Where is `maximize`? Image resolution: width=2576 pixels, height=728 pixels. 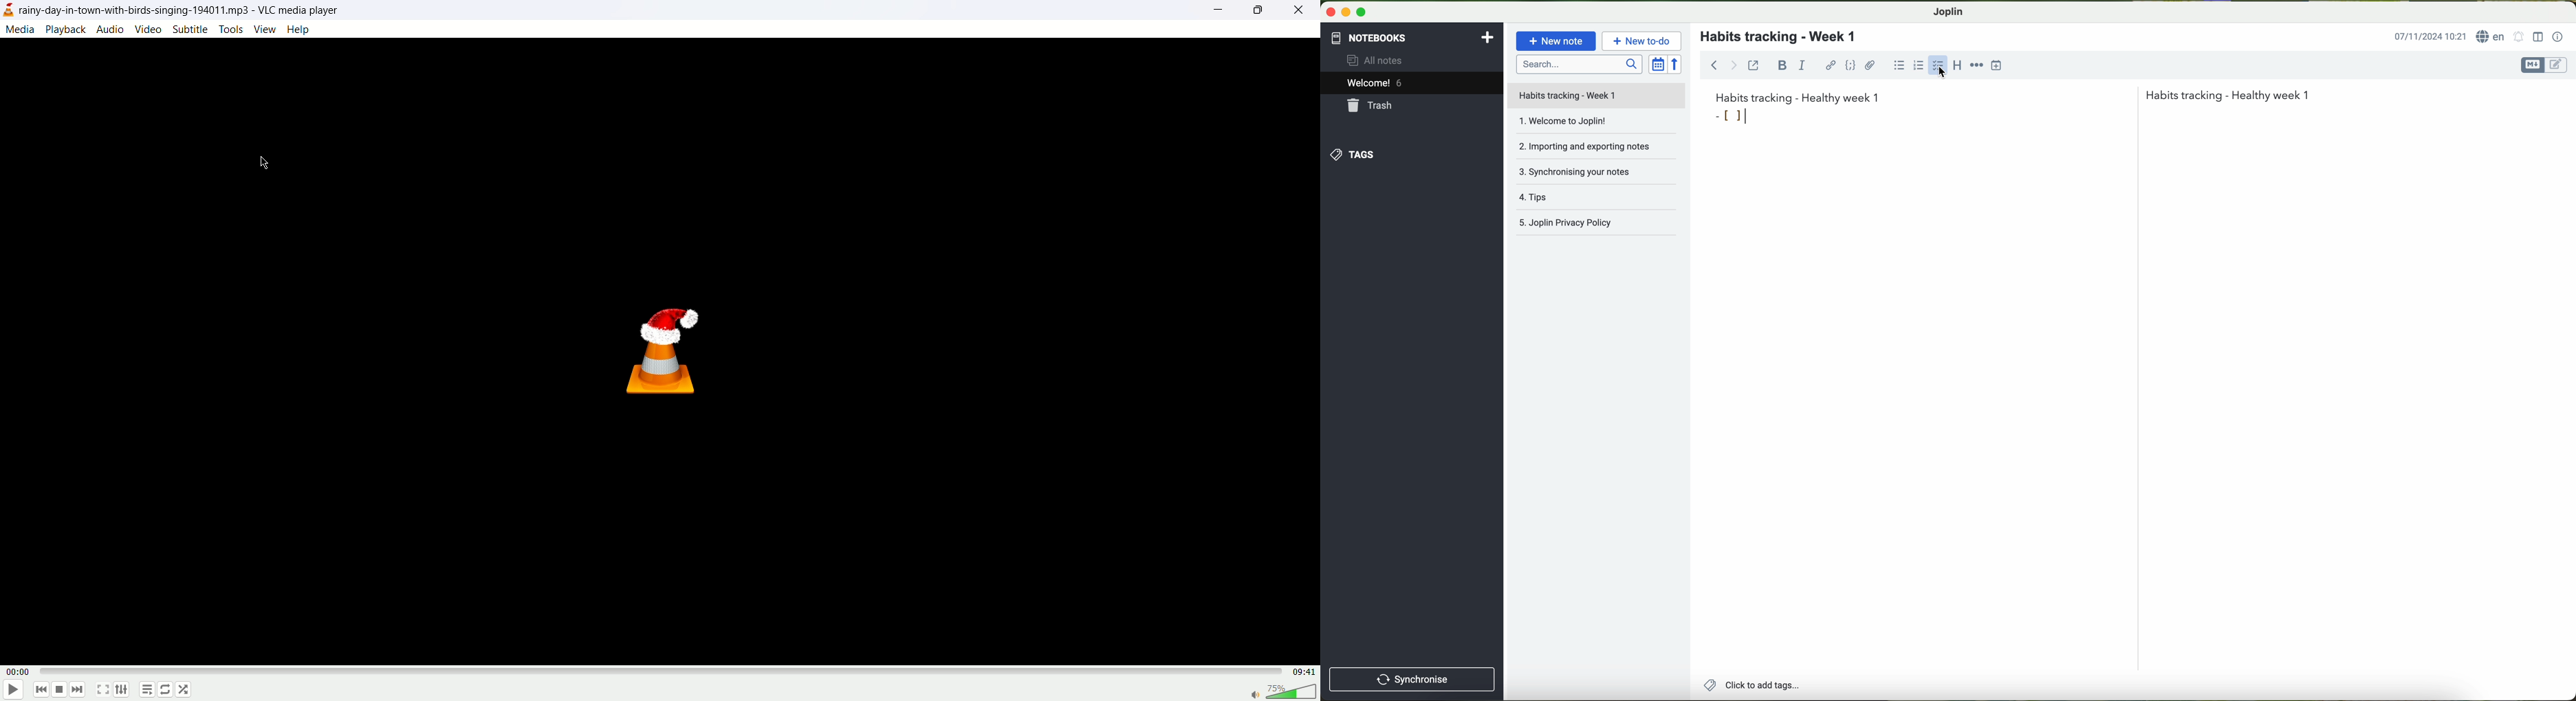
maximize is located at coordinates (1362, 12).